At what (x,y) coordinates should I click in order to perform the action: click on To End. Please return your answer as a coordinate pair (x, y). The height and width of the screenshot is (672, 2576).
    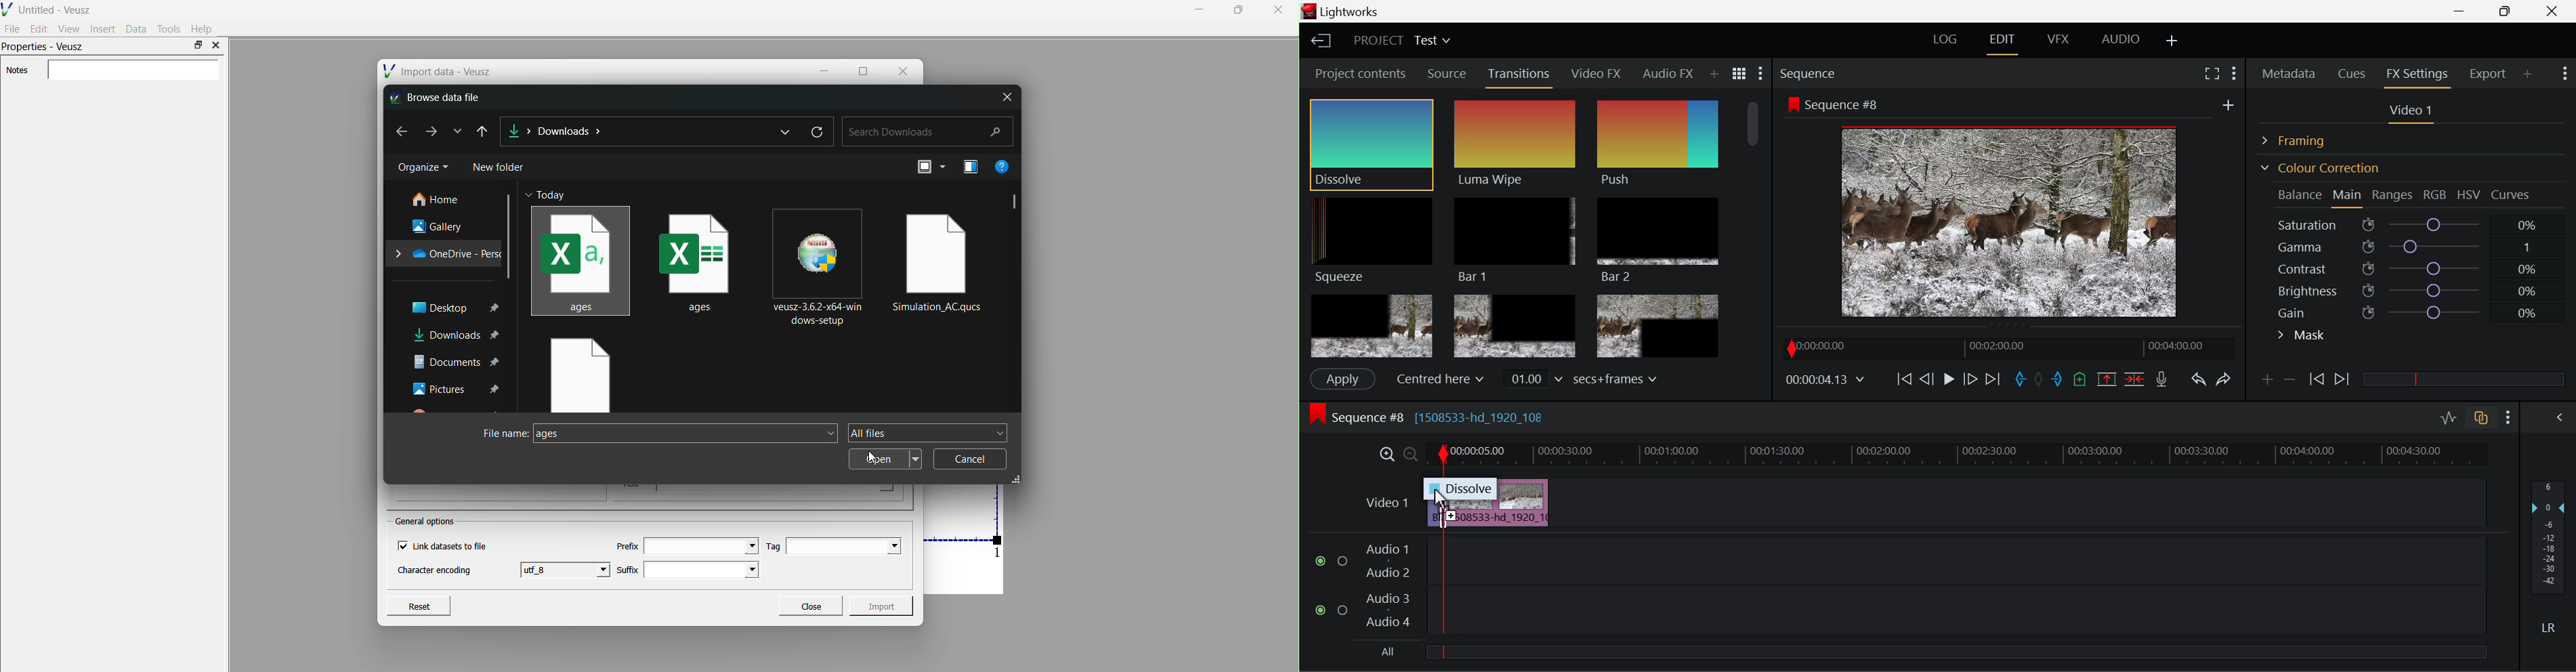
    Looking at the image, I should click on (1993, 379).